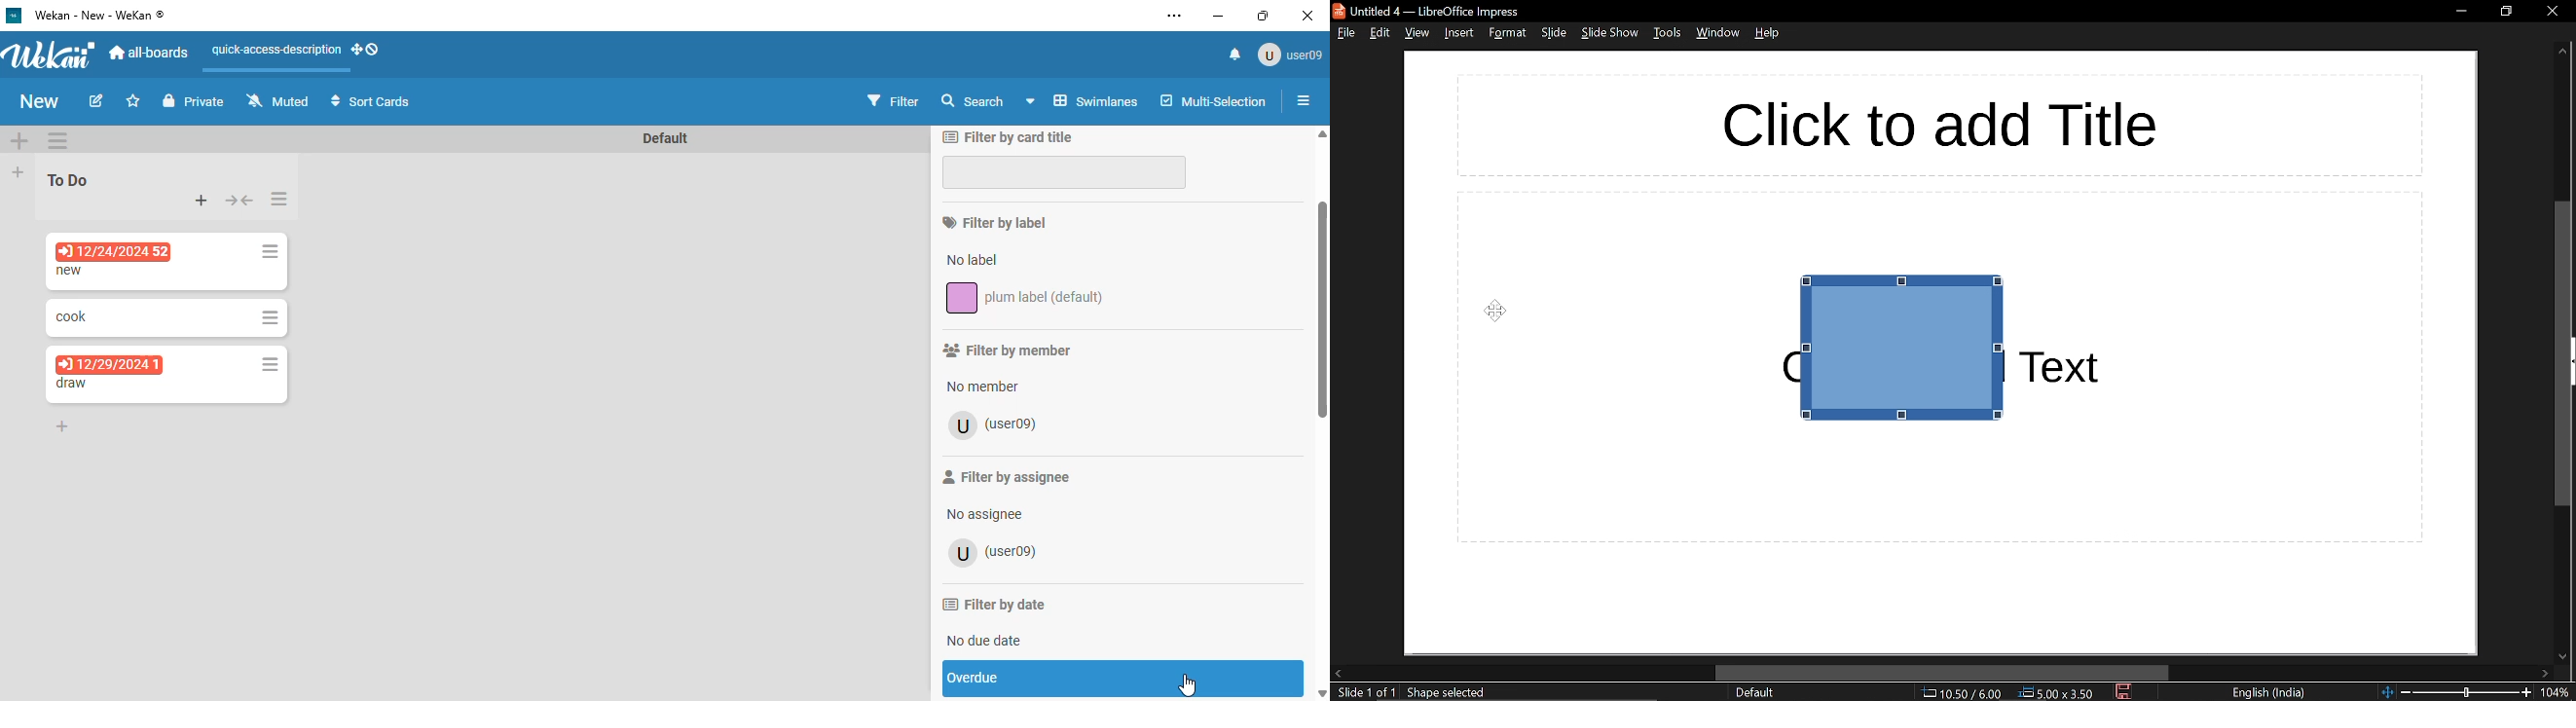  I want to click on minimize, so click(2457, 10).